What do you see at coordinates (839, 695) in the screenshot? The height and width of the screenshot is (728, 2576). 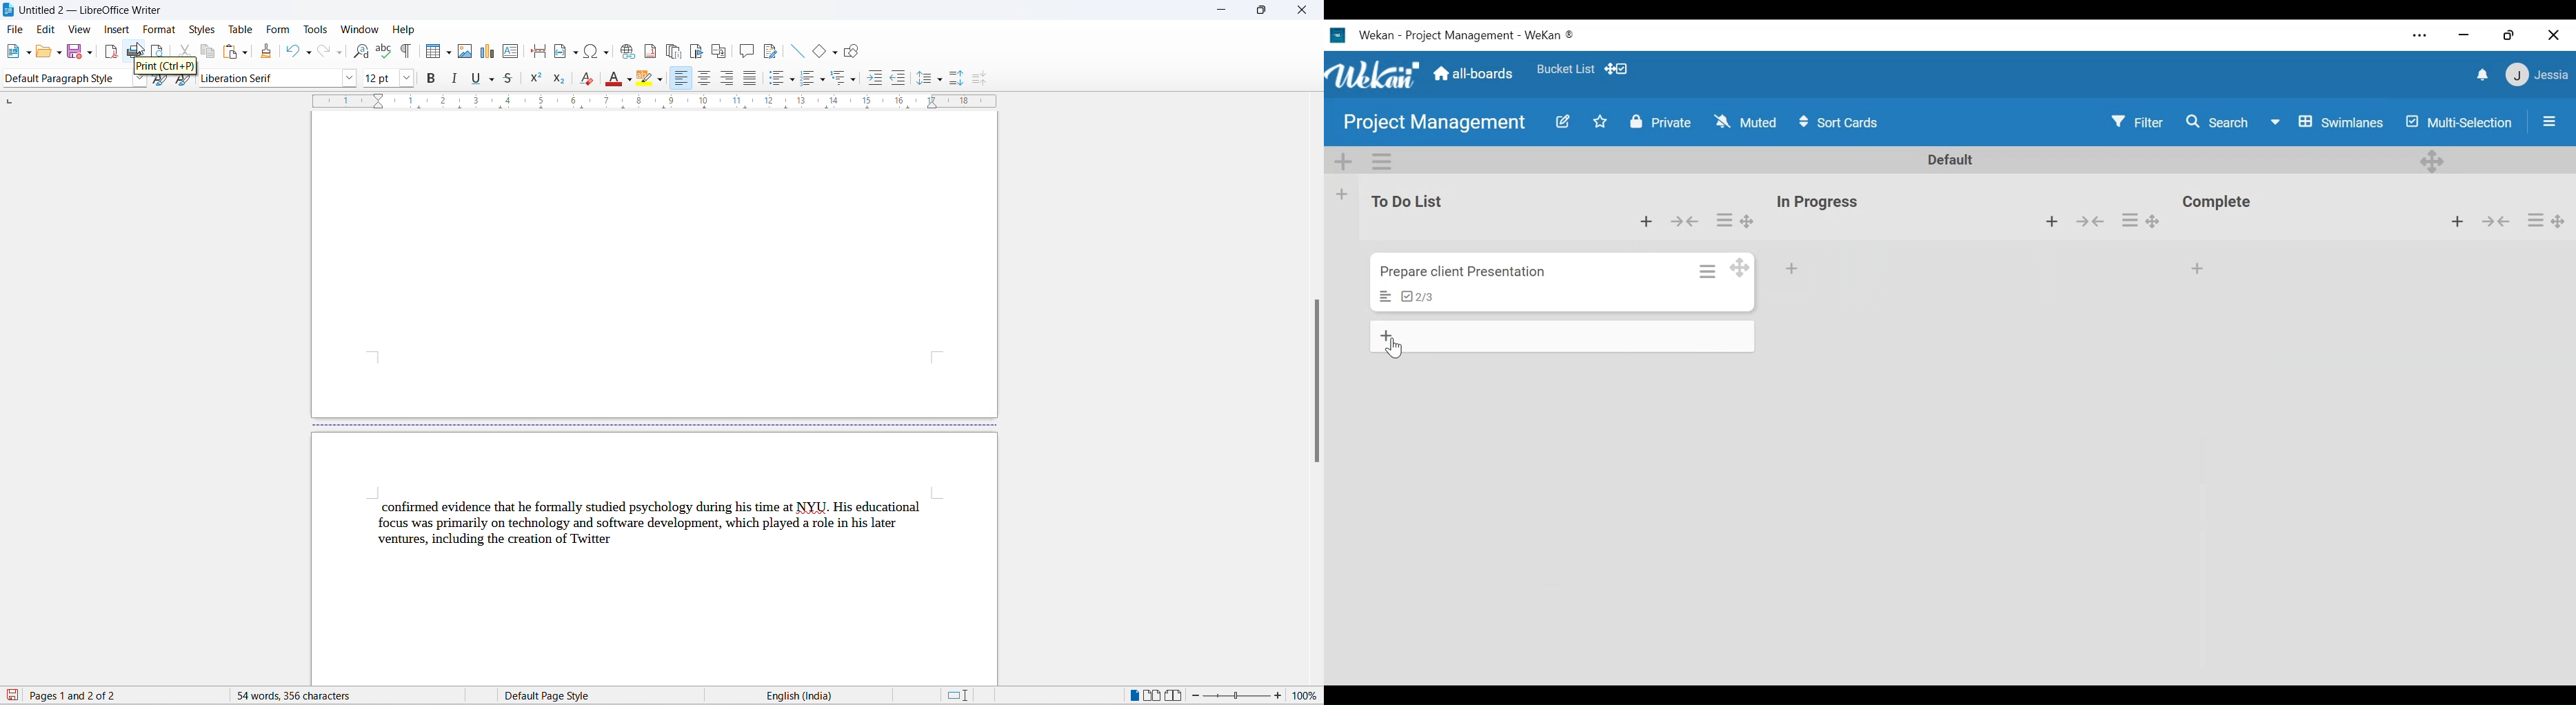 I see `English(India)` at bounding box center [839, 695].